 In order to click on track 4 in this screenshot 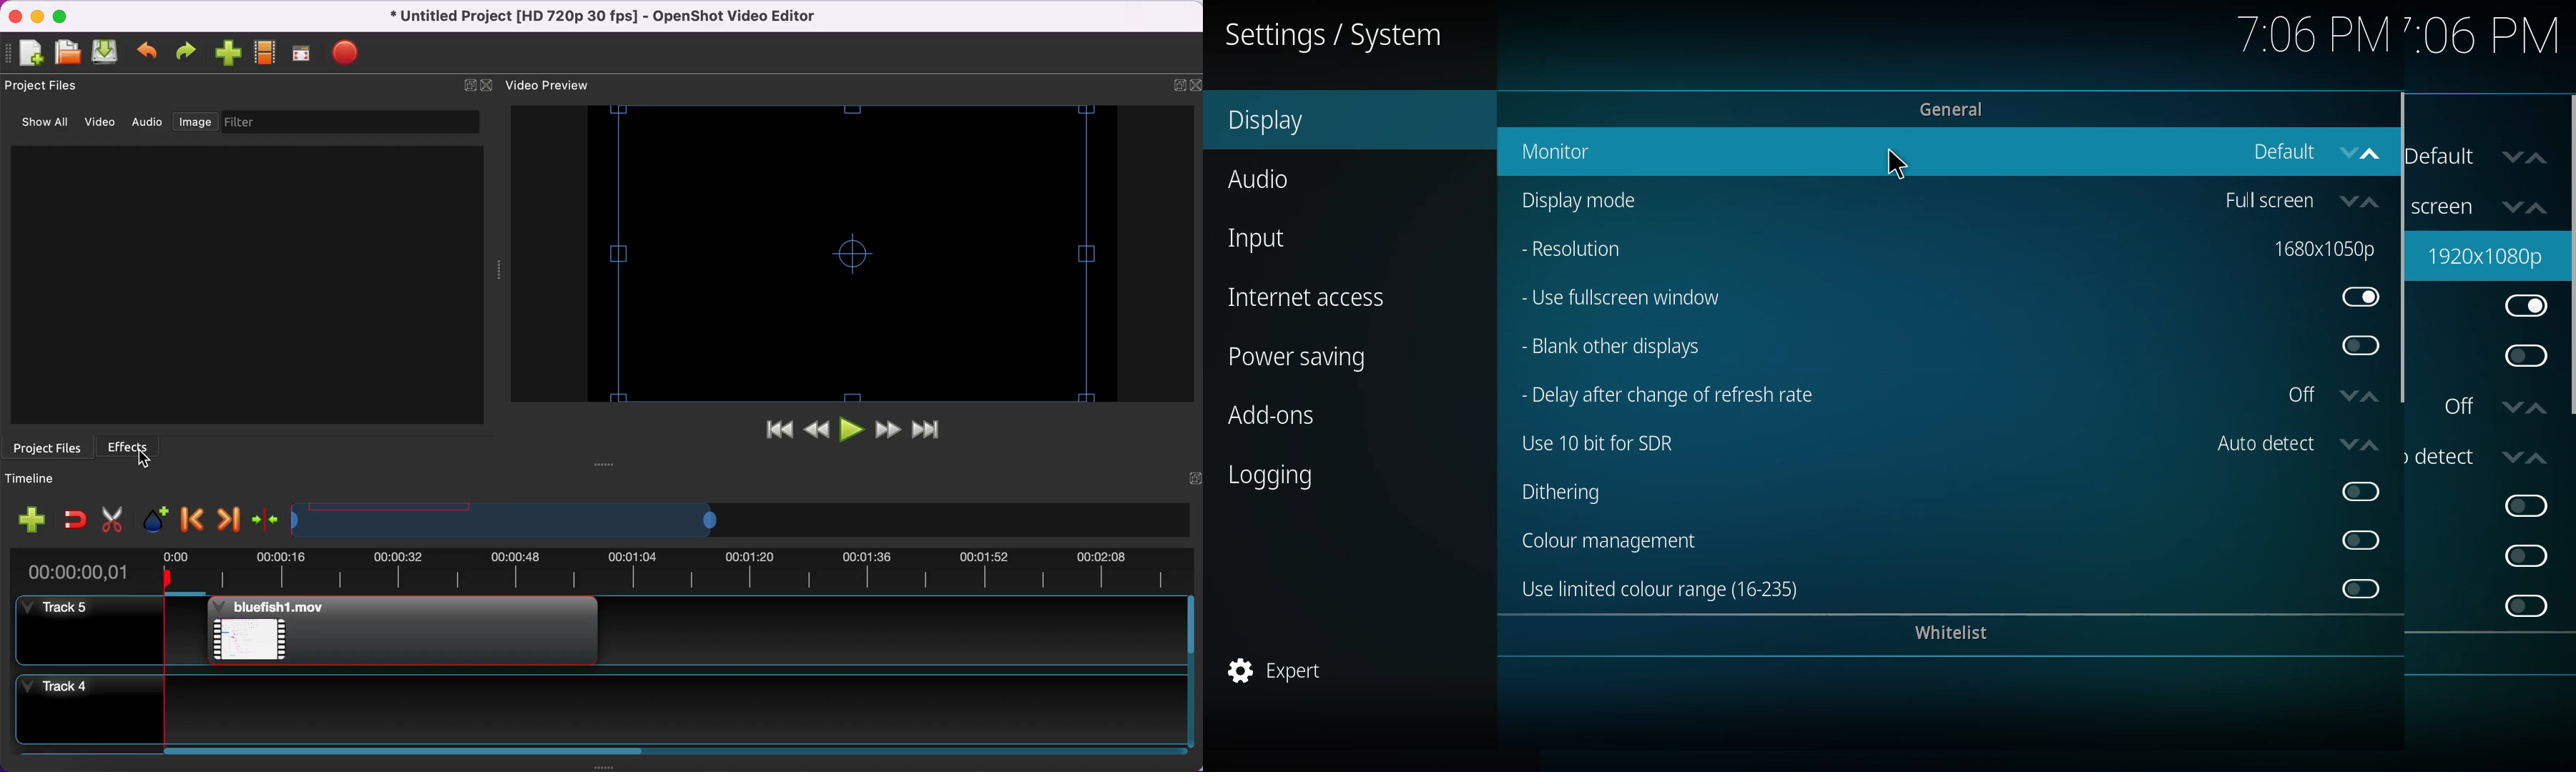, I will do `click(608, 713)`.